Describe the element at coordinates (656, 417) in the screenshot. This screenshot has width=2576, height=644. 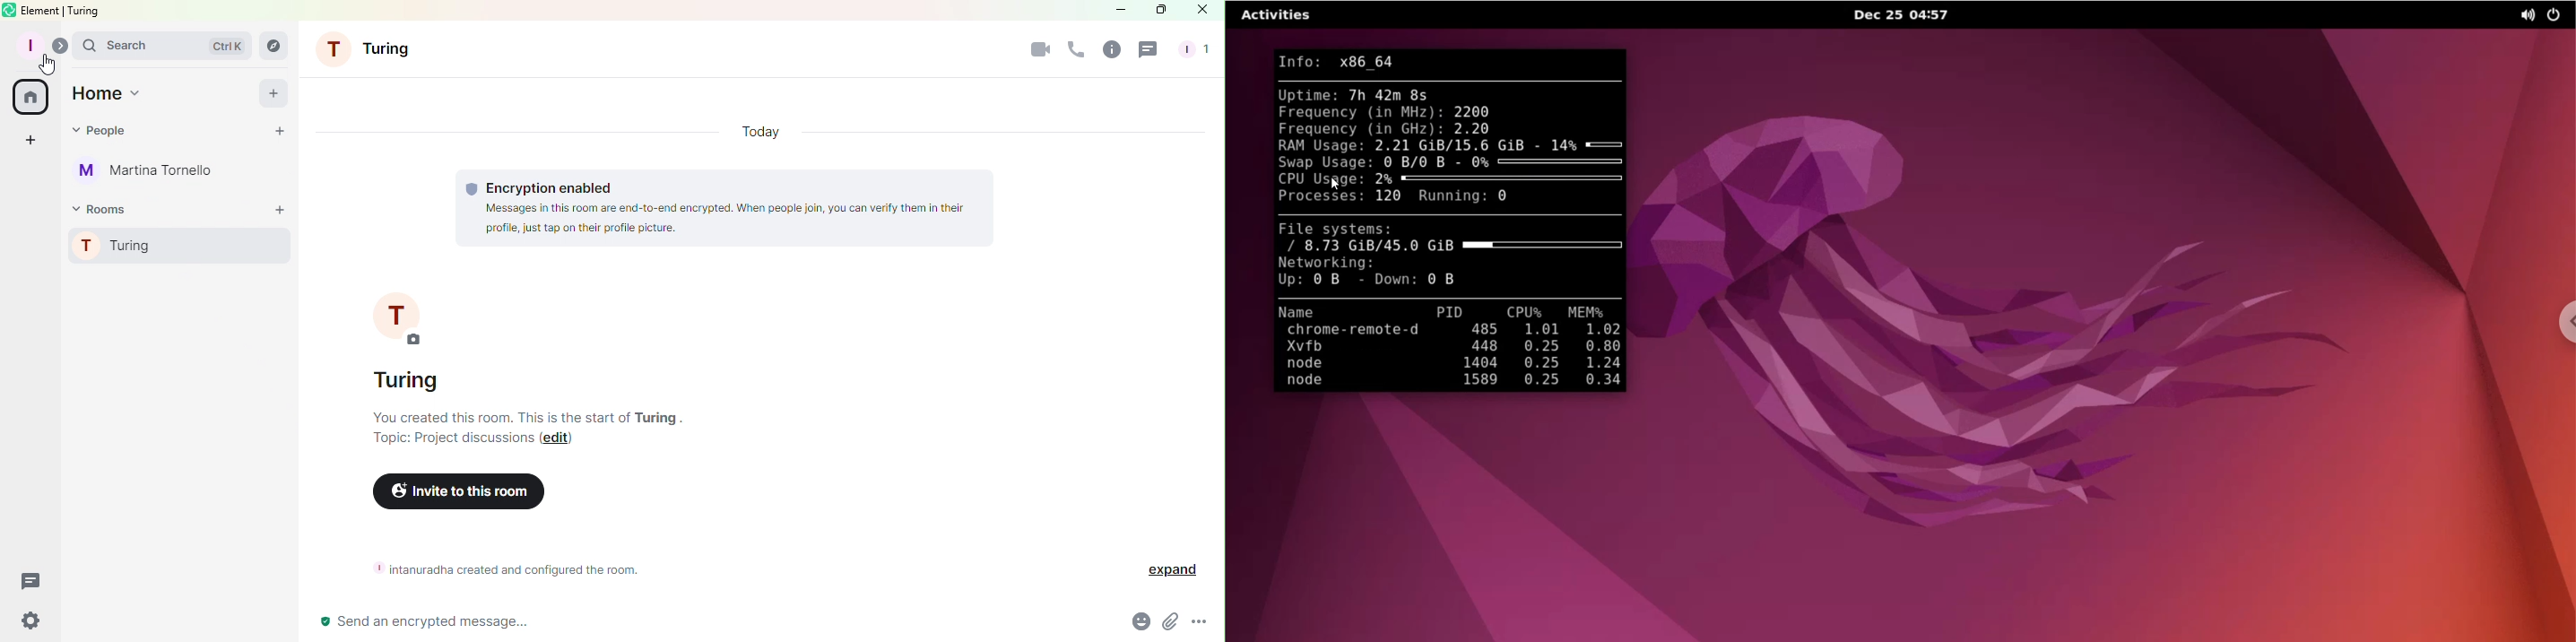
I see `turing` at that location.